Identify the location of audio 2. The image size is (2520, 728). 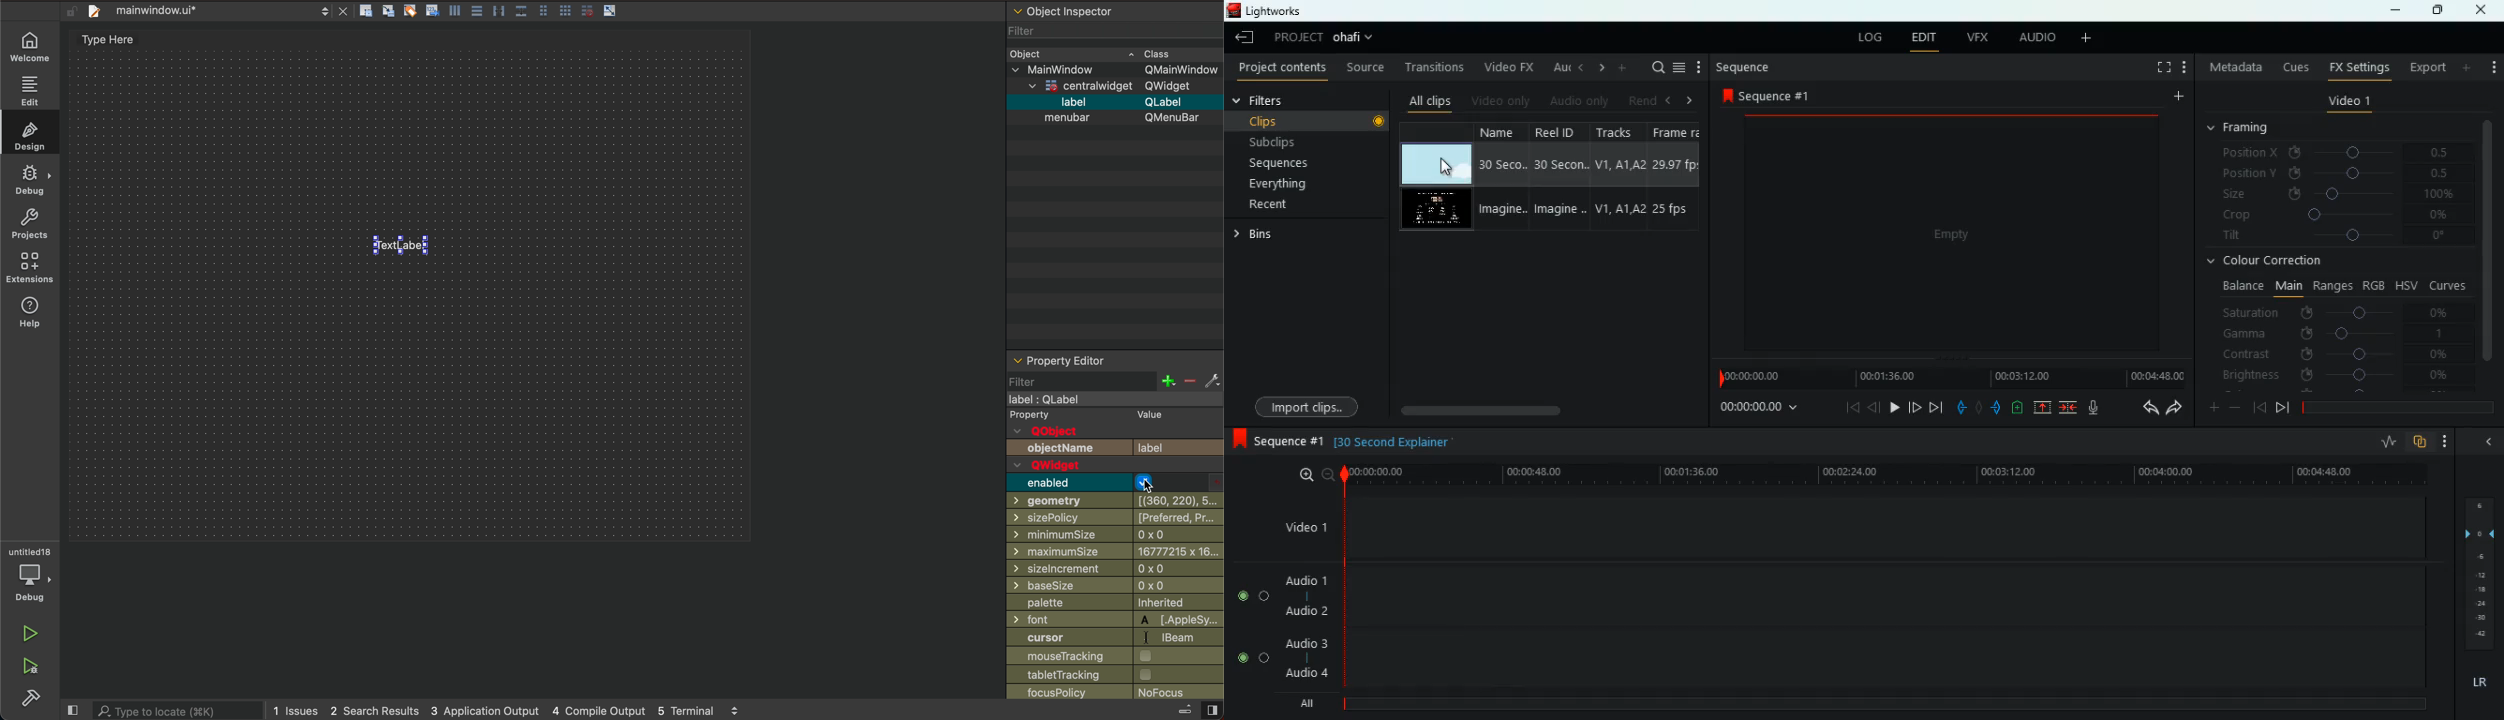
(1302, 610).